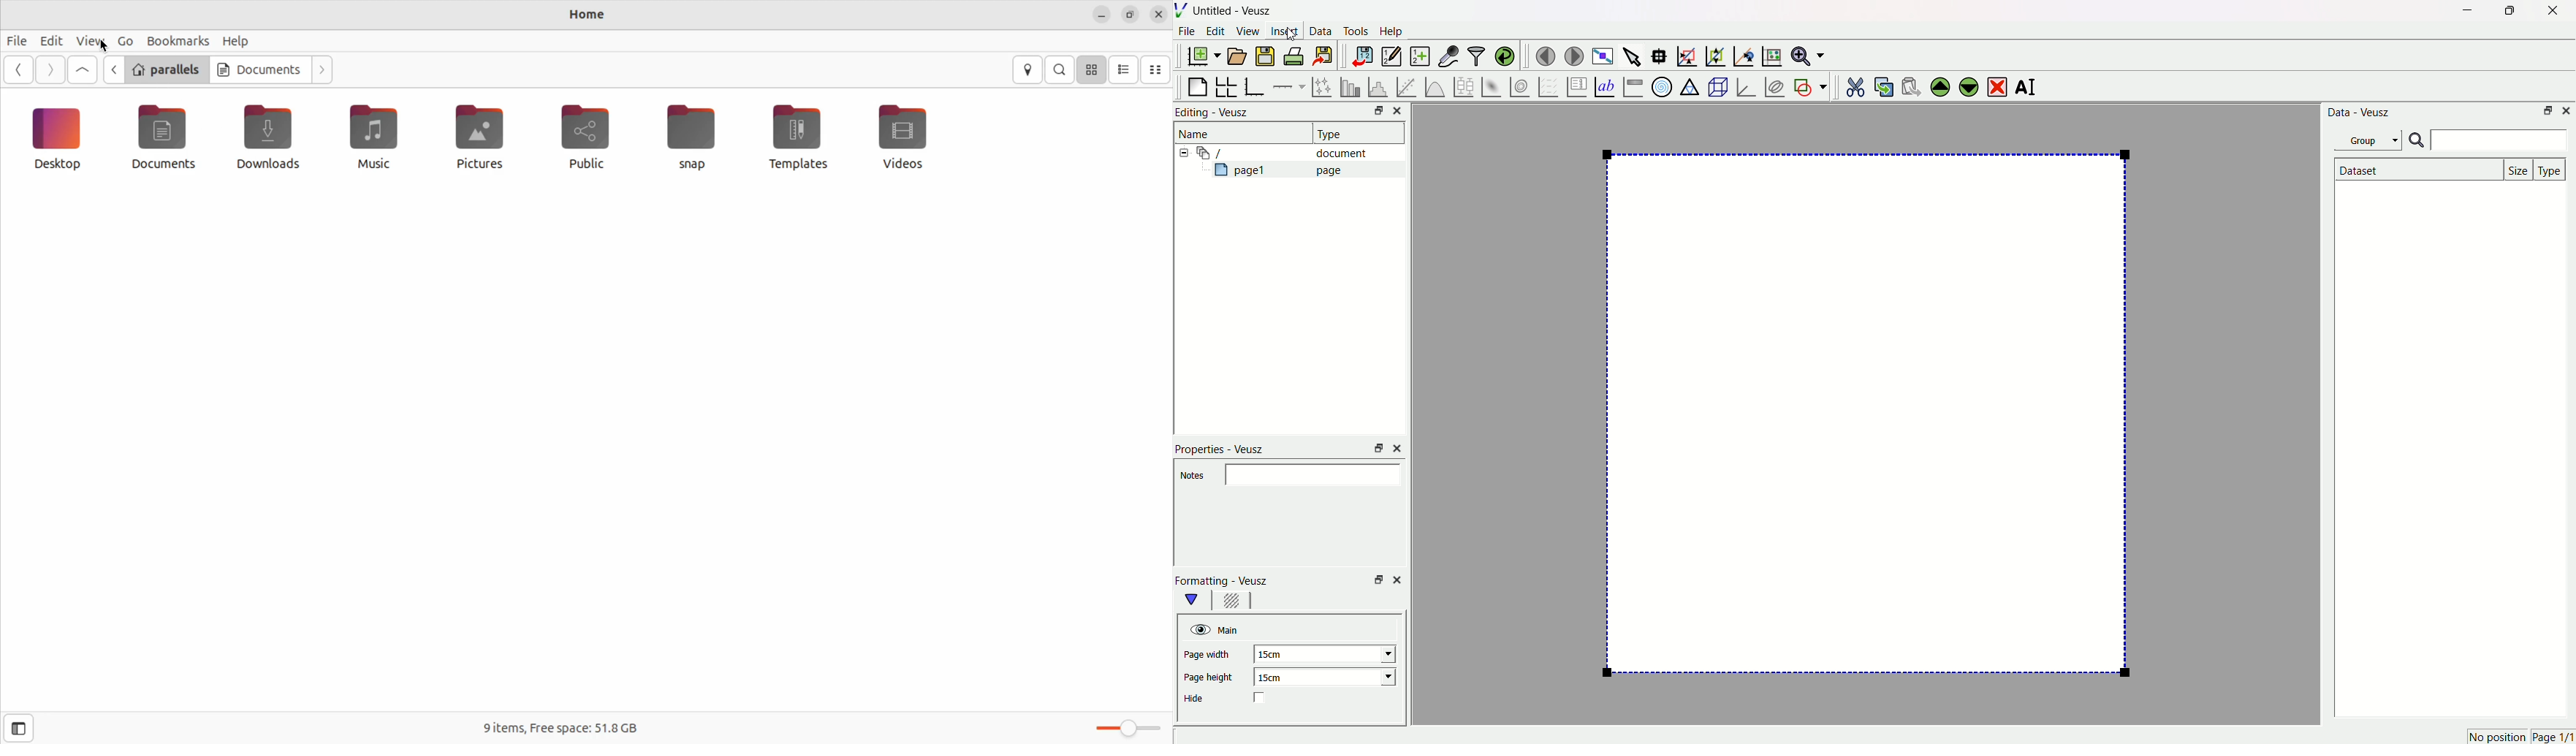 The image size is (2576, 756). I want to click on Edit, so click(1216, 32).